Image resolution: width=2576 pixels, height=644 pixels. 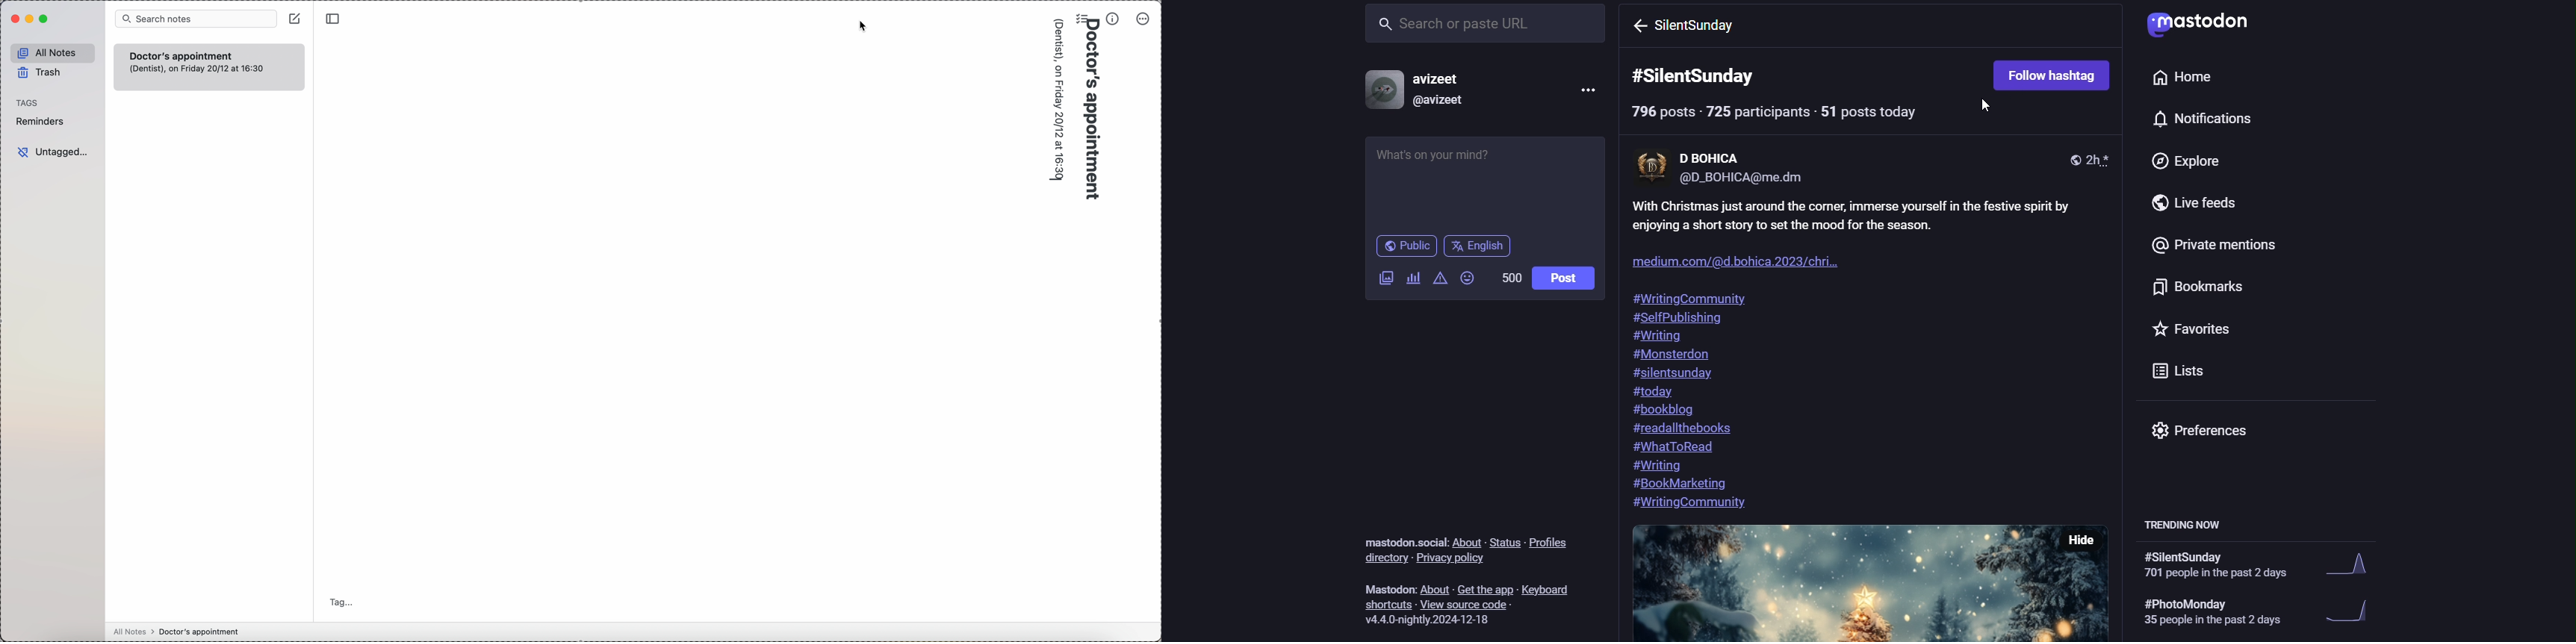 I want to click on Private mentions, so click(x=2210, y=249).